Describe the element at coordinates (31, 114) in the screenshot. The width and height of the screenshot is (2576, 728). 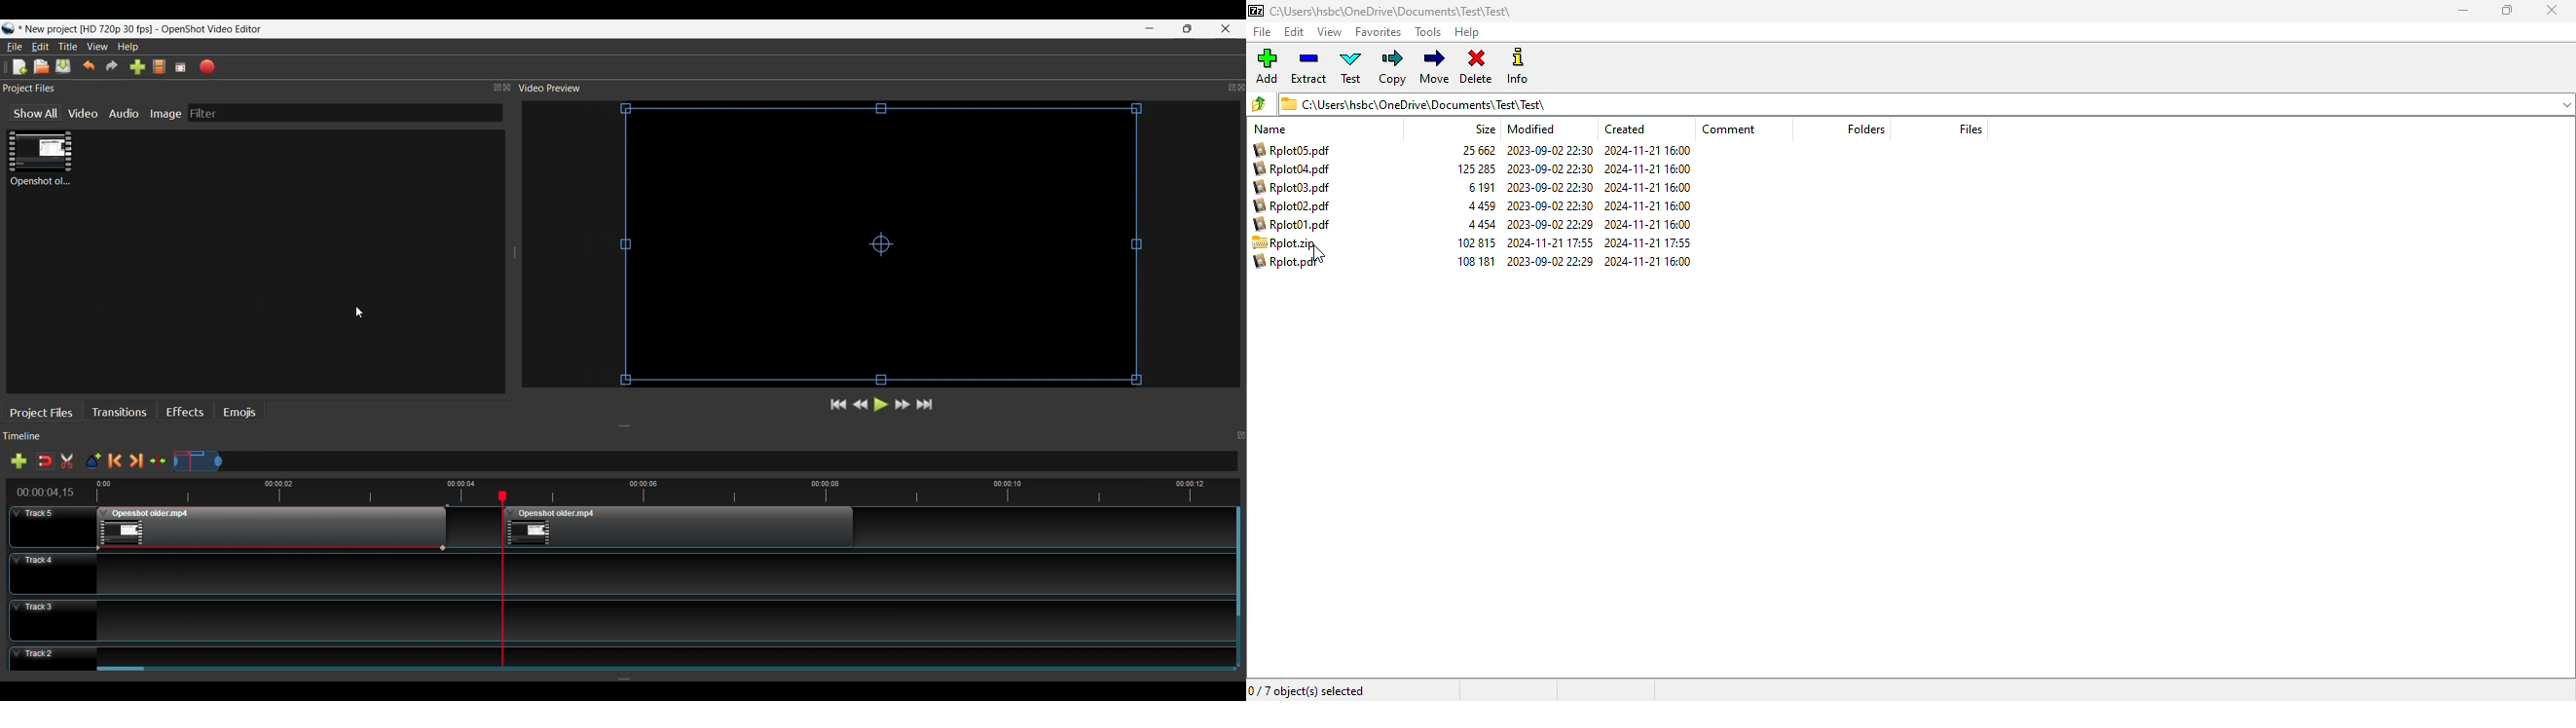
I see `Show All` at that location.